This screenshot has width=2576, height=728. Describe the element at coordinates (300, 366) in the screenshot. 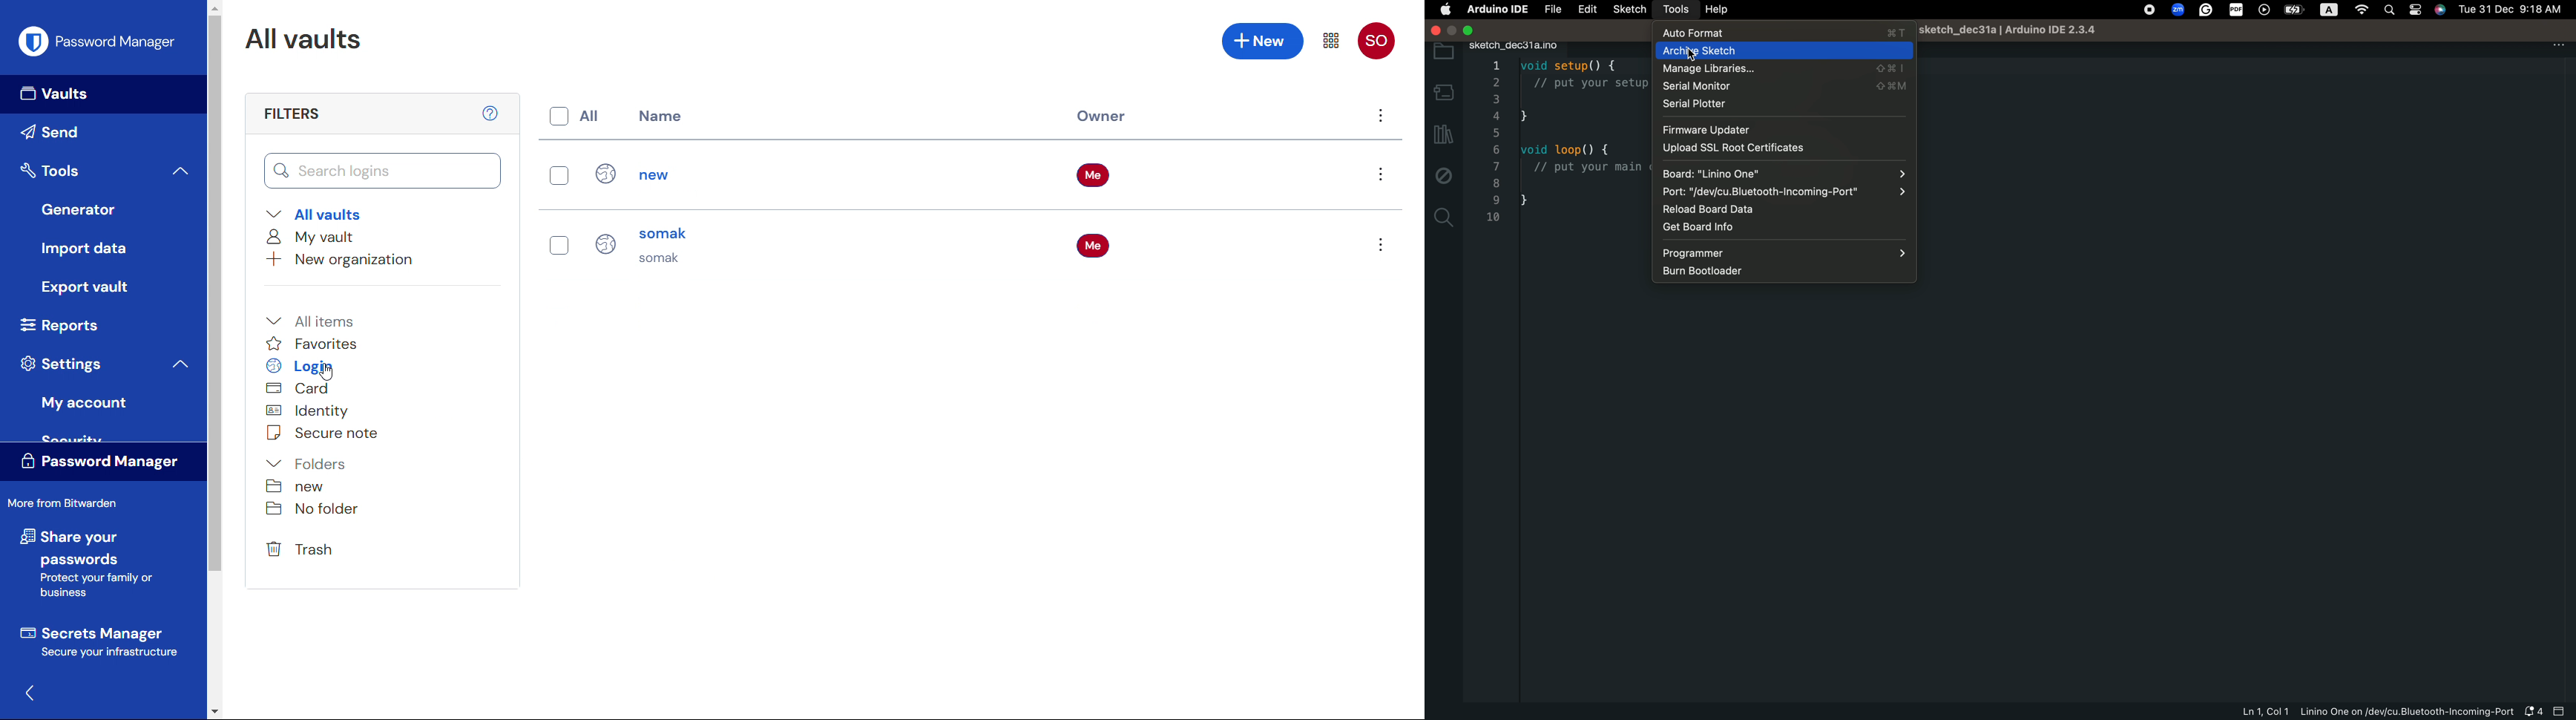

I see `Login ` at that location.